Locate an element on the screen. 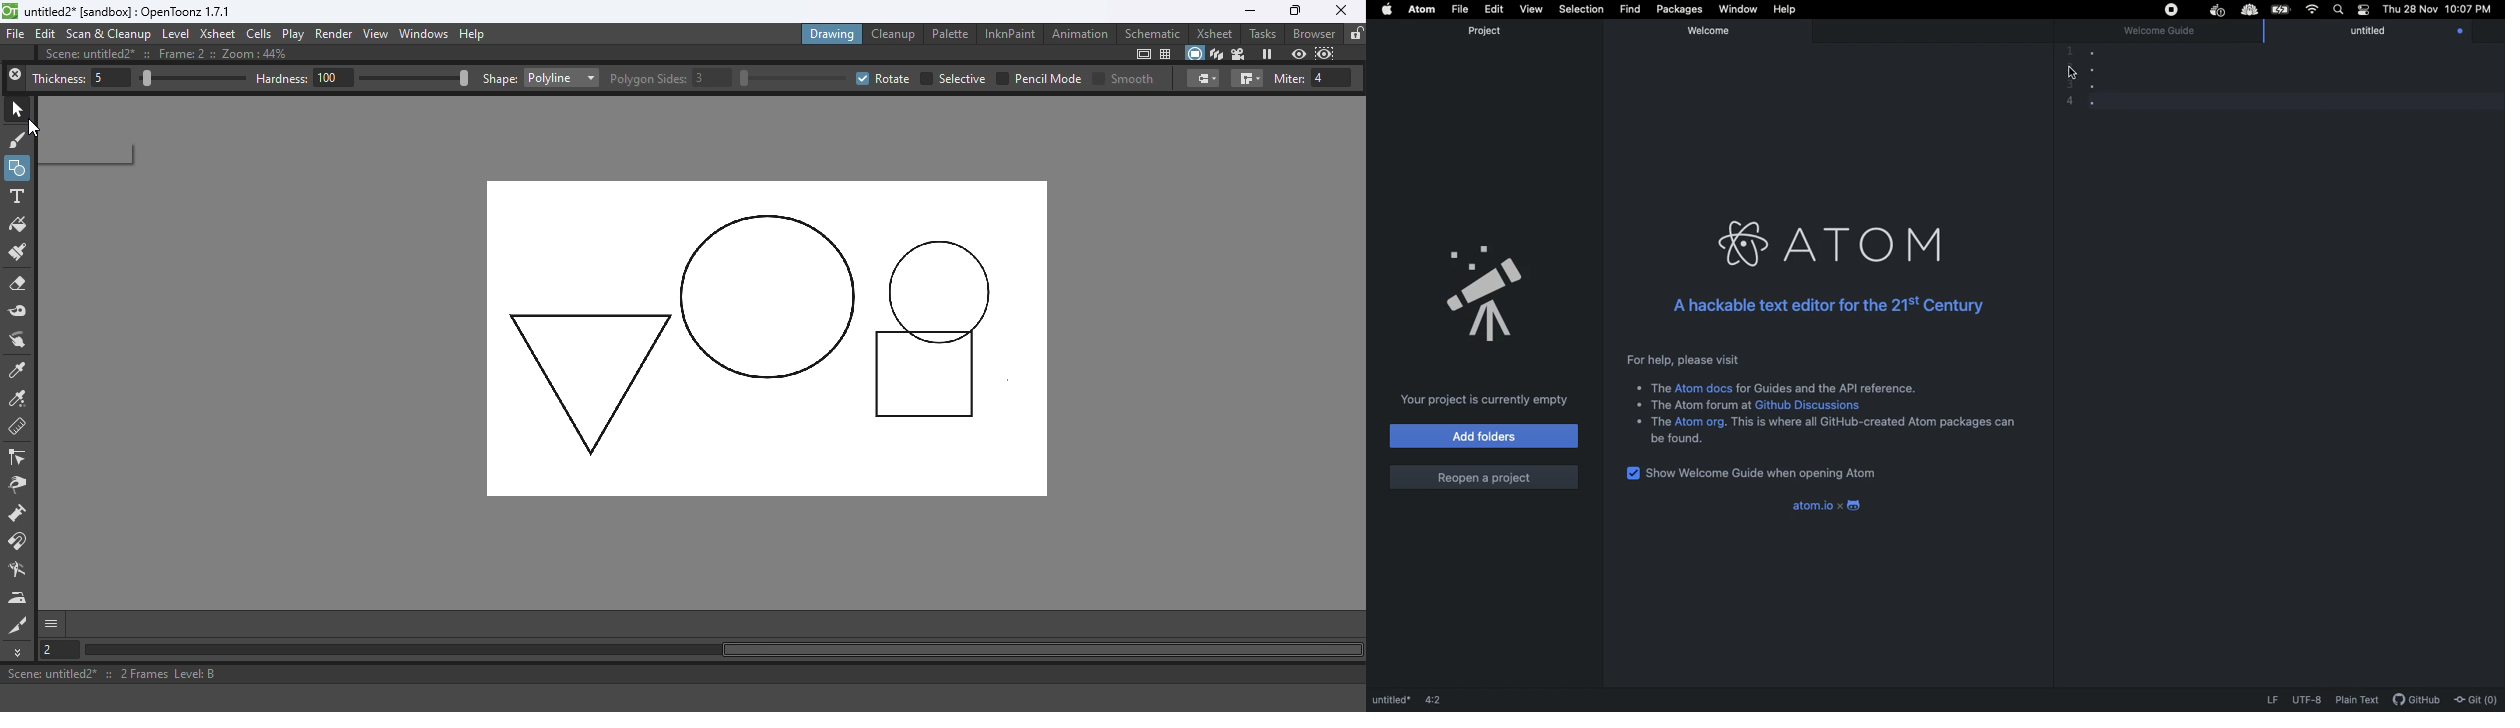 Image resolution: width=2520 pixels, height=728 pixels. Horizontal scroll bar is located at coordinates (733, 651).